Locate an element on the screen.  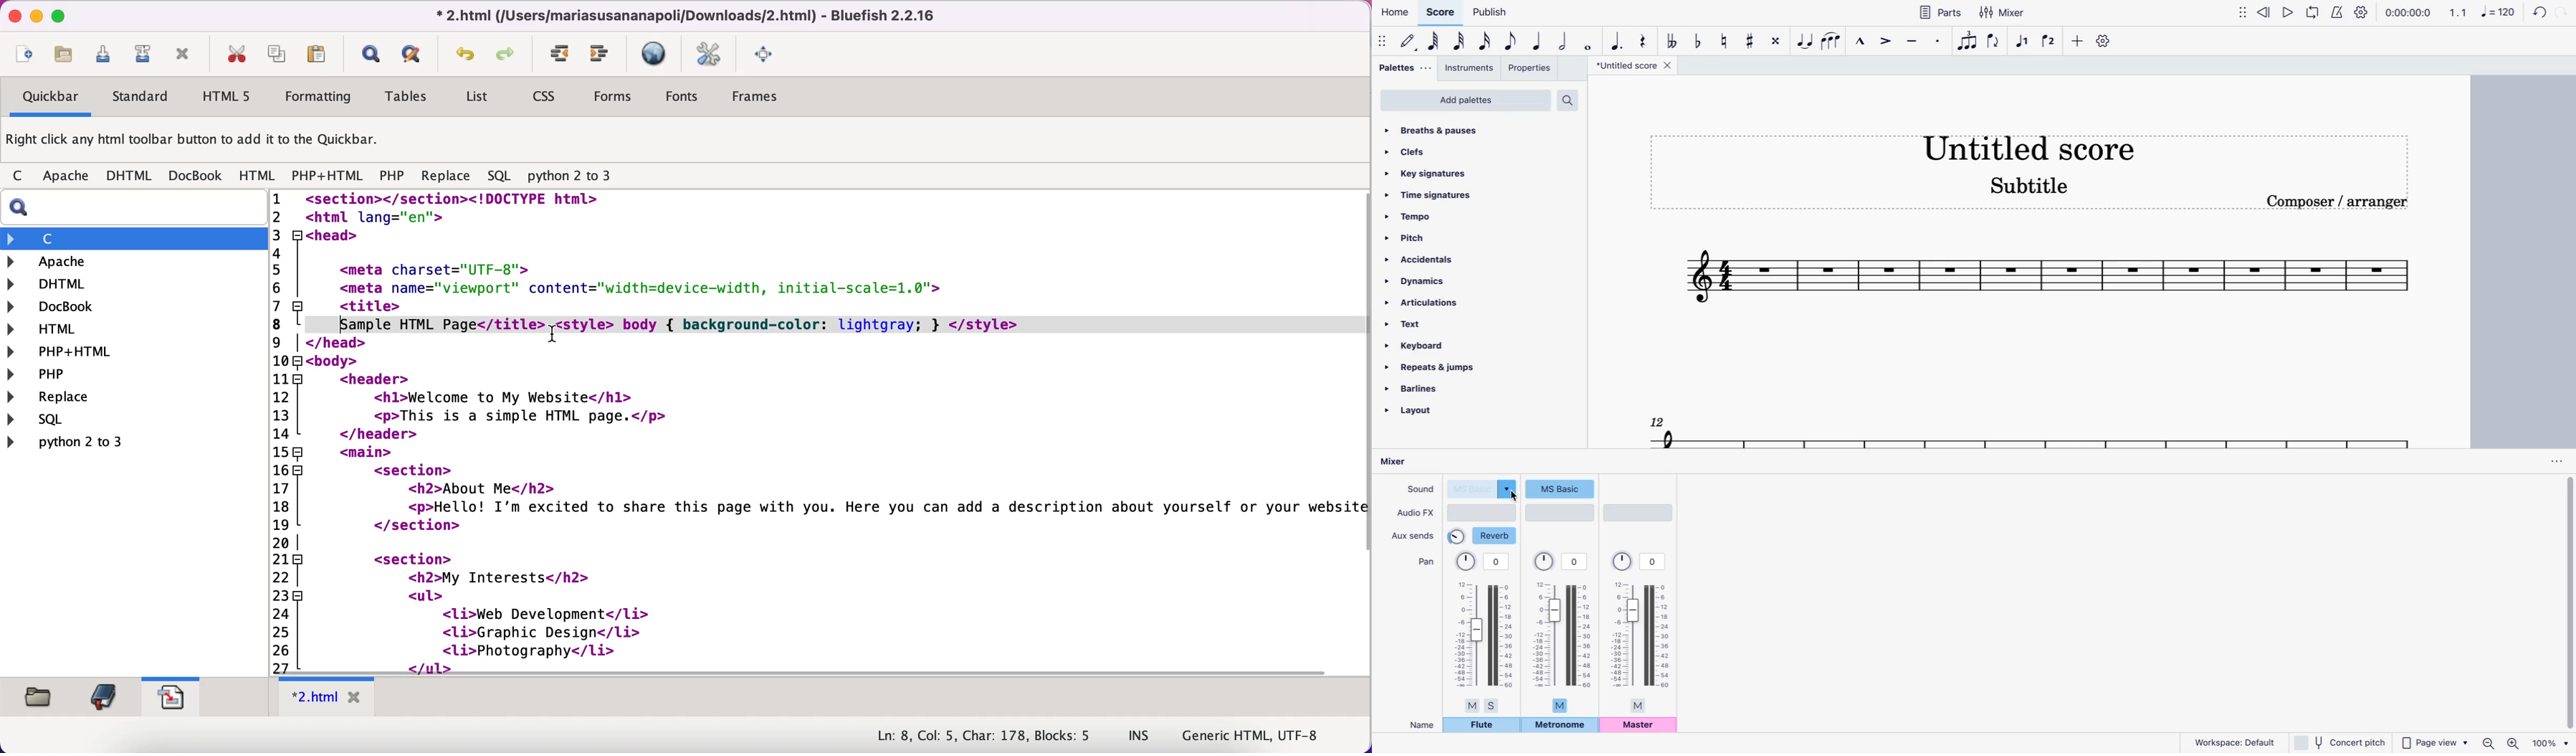
toggle natural is located at coordinates (1722, 40).